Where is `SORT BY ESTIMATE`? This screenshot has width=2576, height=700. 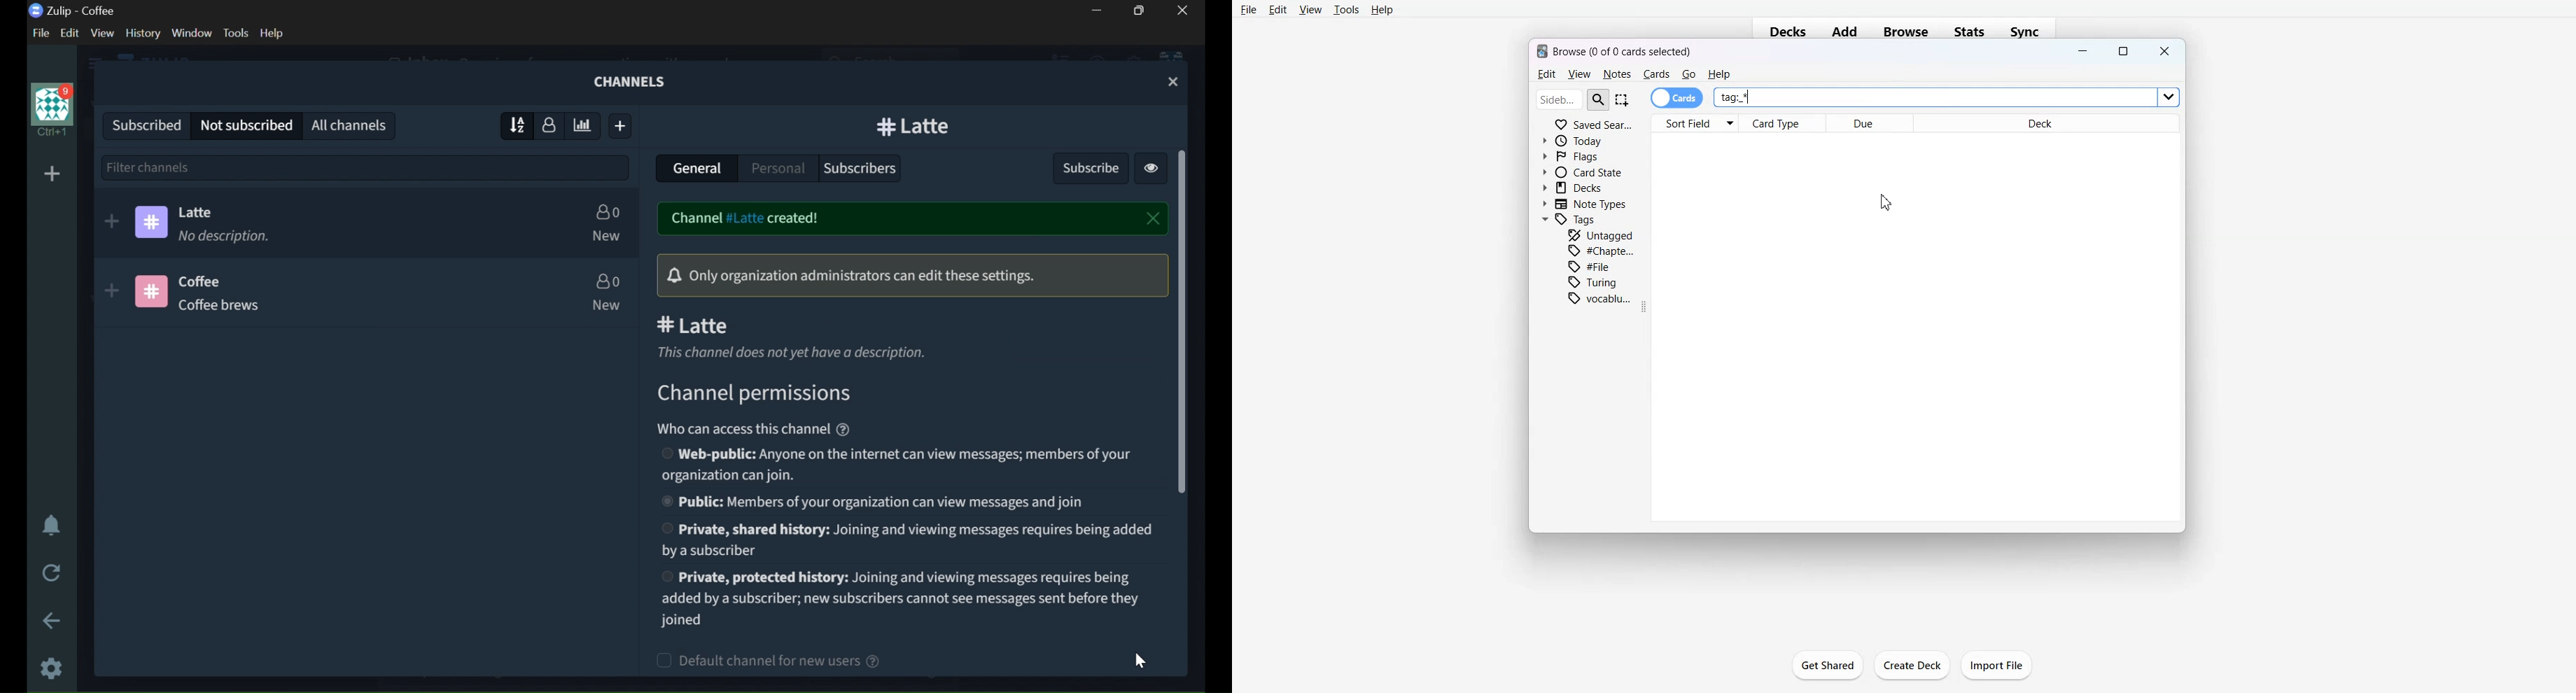 SORT BY ESTIMATE is located at coordinates (584, 126).